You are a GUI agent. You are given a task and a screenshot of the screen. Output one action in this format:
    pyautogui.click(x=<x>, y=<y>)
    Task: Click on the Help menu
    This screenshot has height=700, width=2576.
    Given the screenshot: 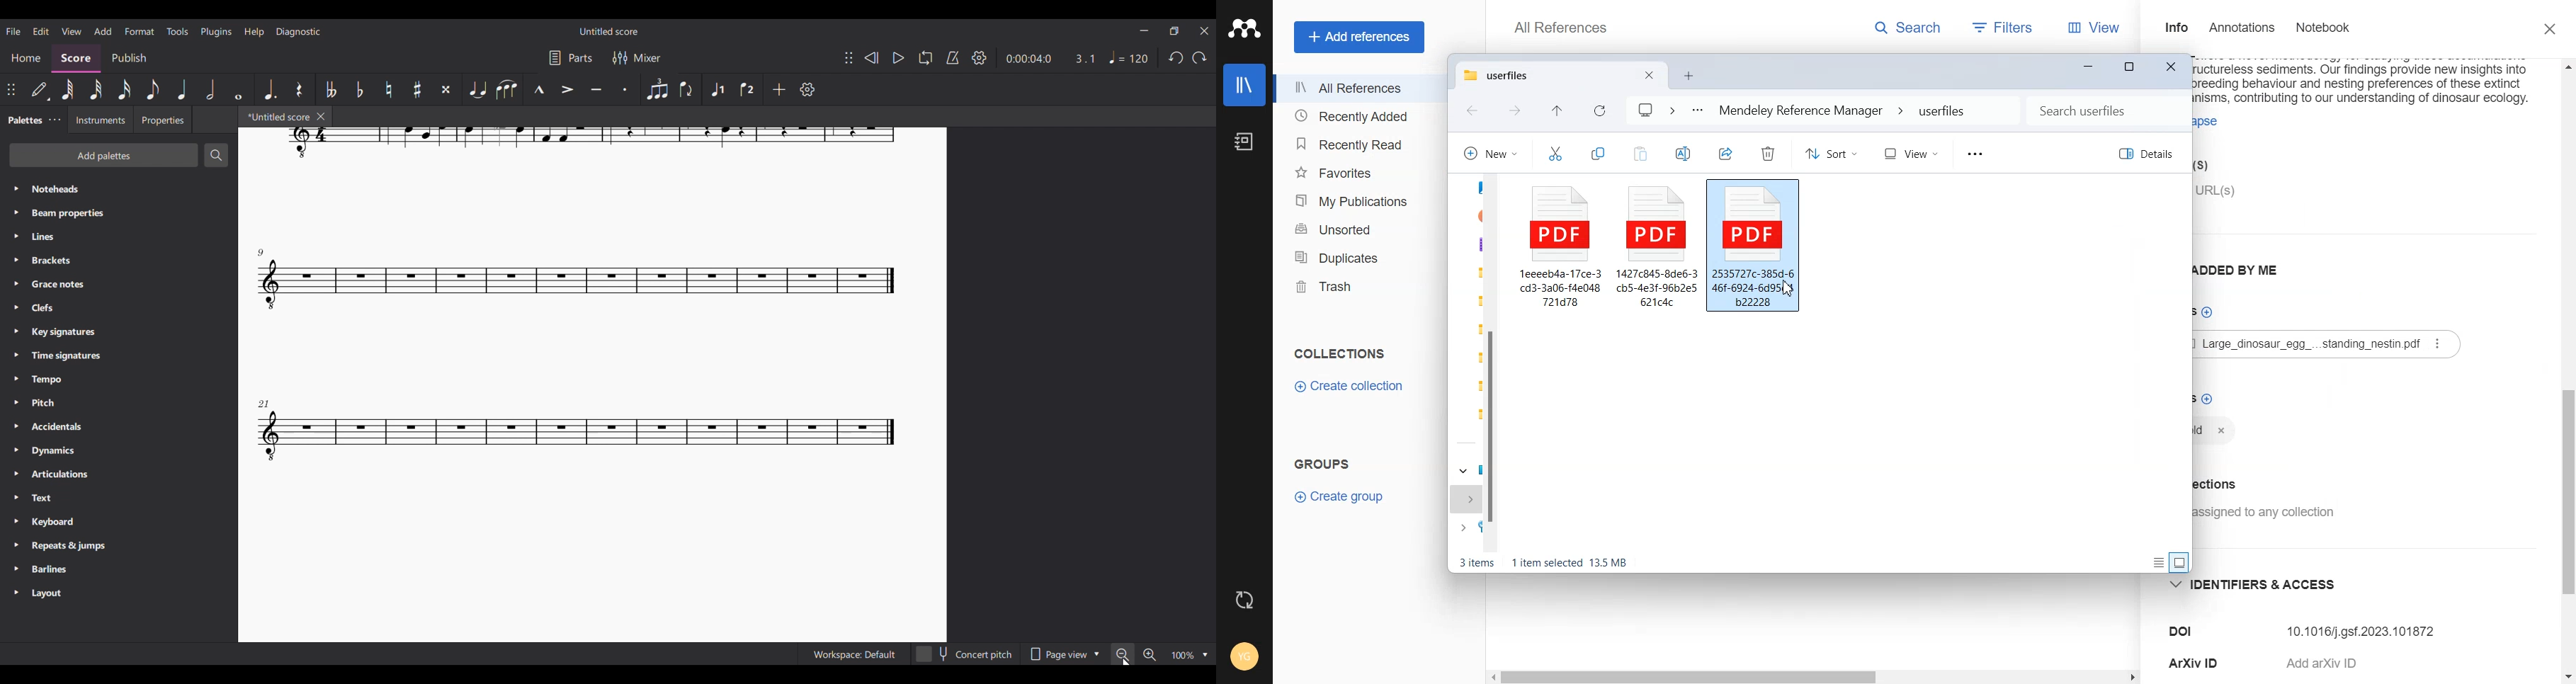 What is the action you would take?
    pyautogui.click(x=254, y=32)
    